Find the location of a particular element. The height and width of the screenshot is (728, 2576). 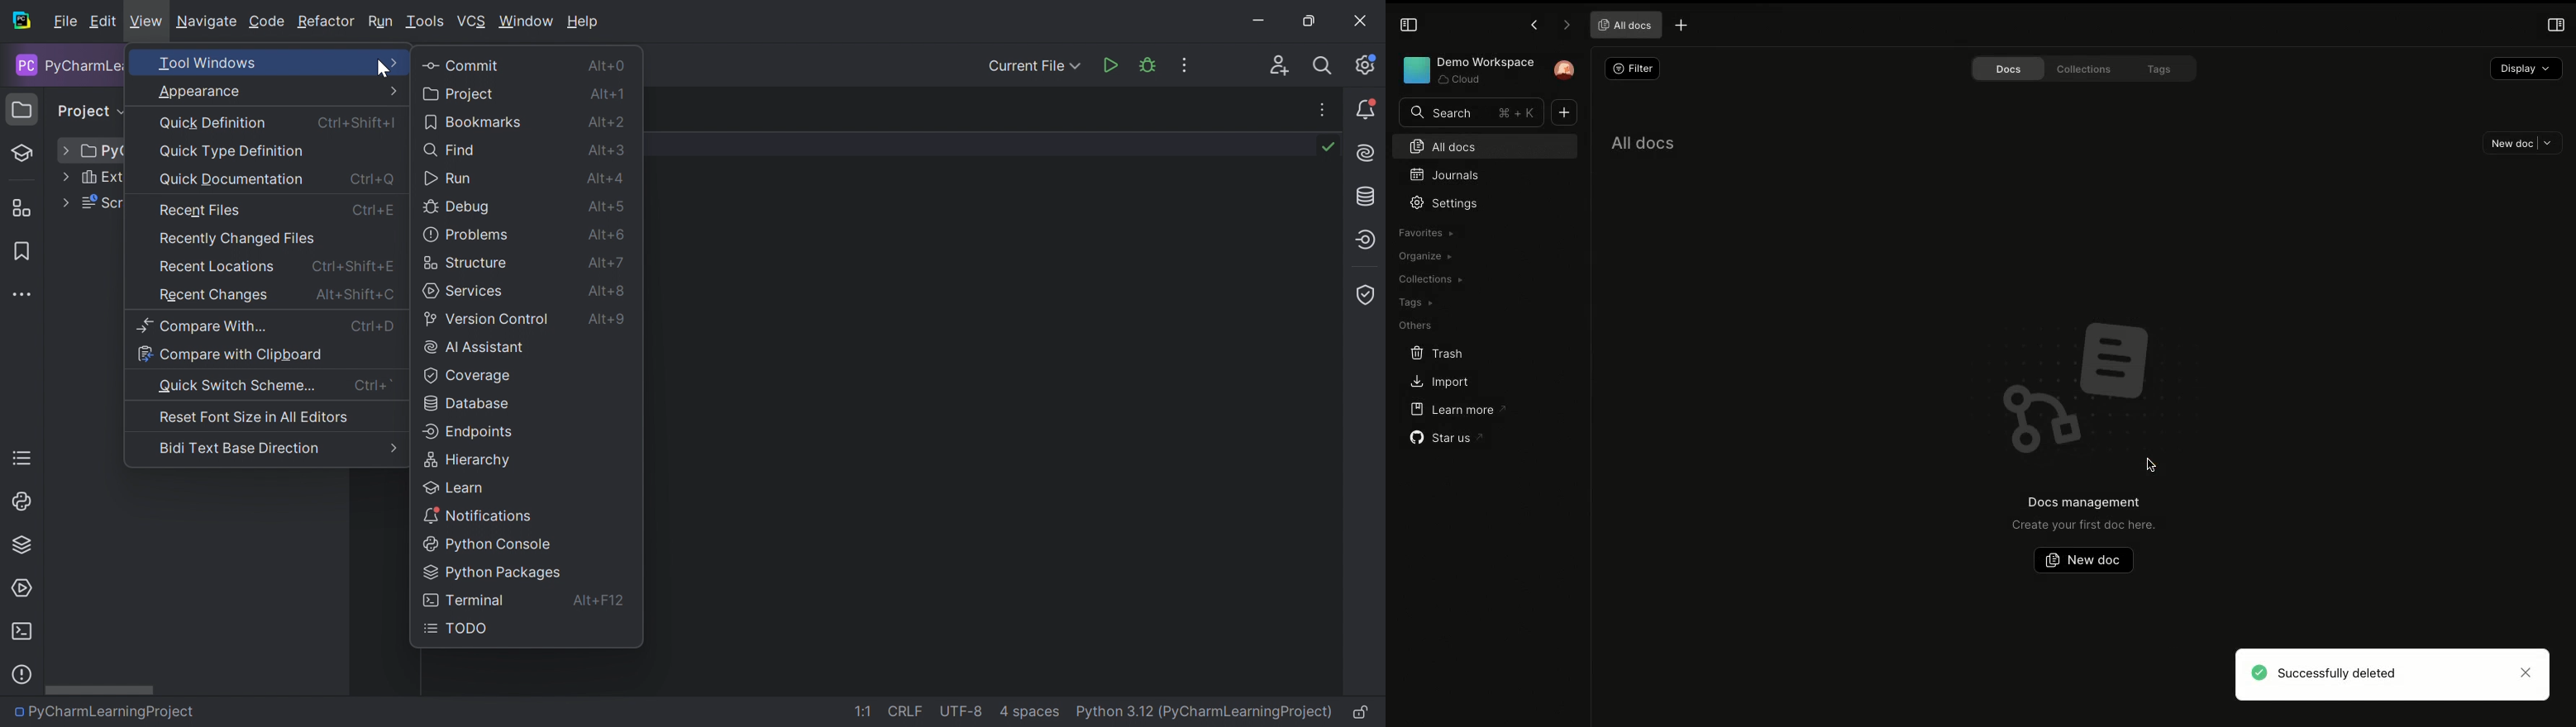

Run is located at coordinates (447, 179).